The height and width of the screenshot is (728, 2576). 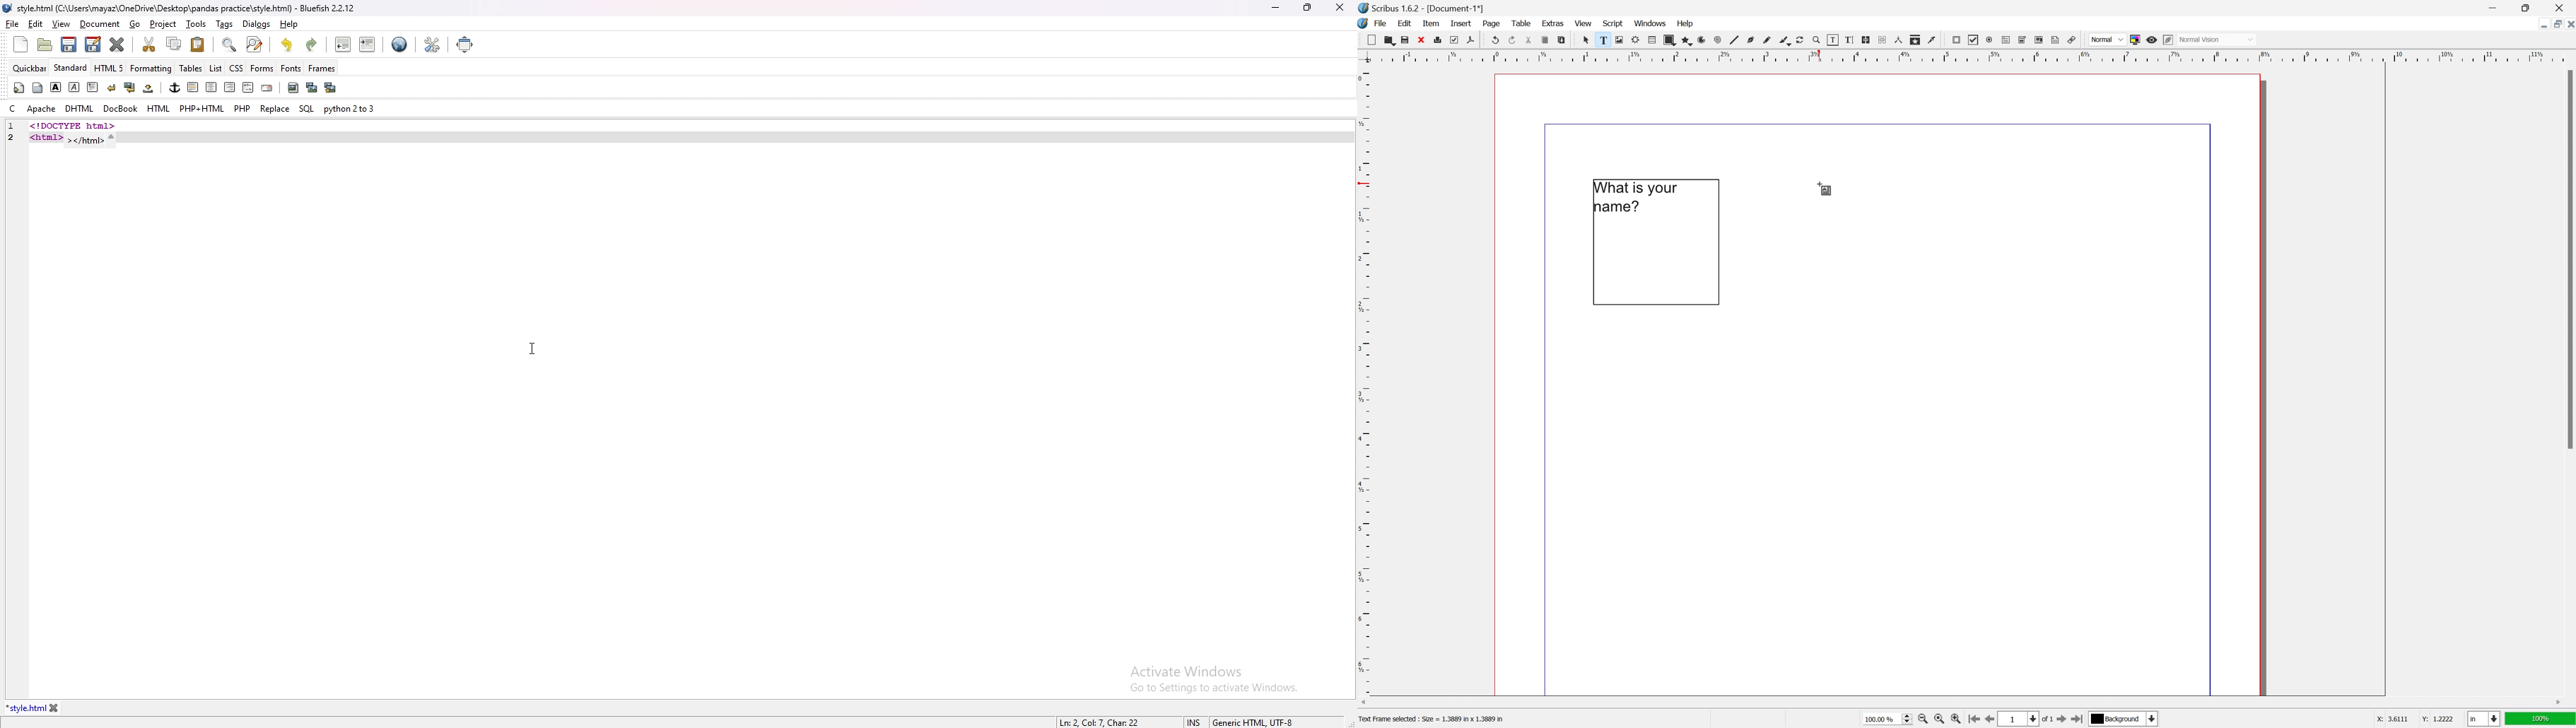 I want to click on print, so click(x=1438, y=39).